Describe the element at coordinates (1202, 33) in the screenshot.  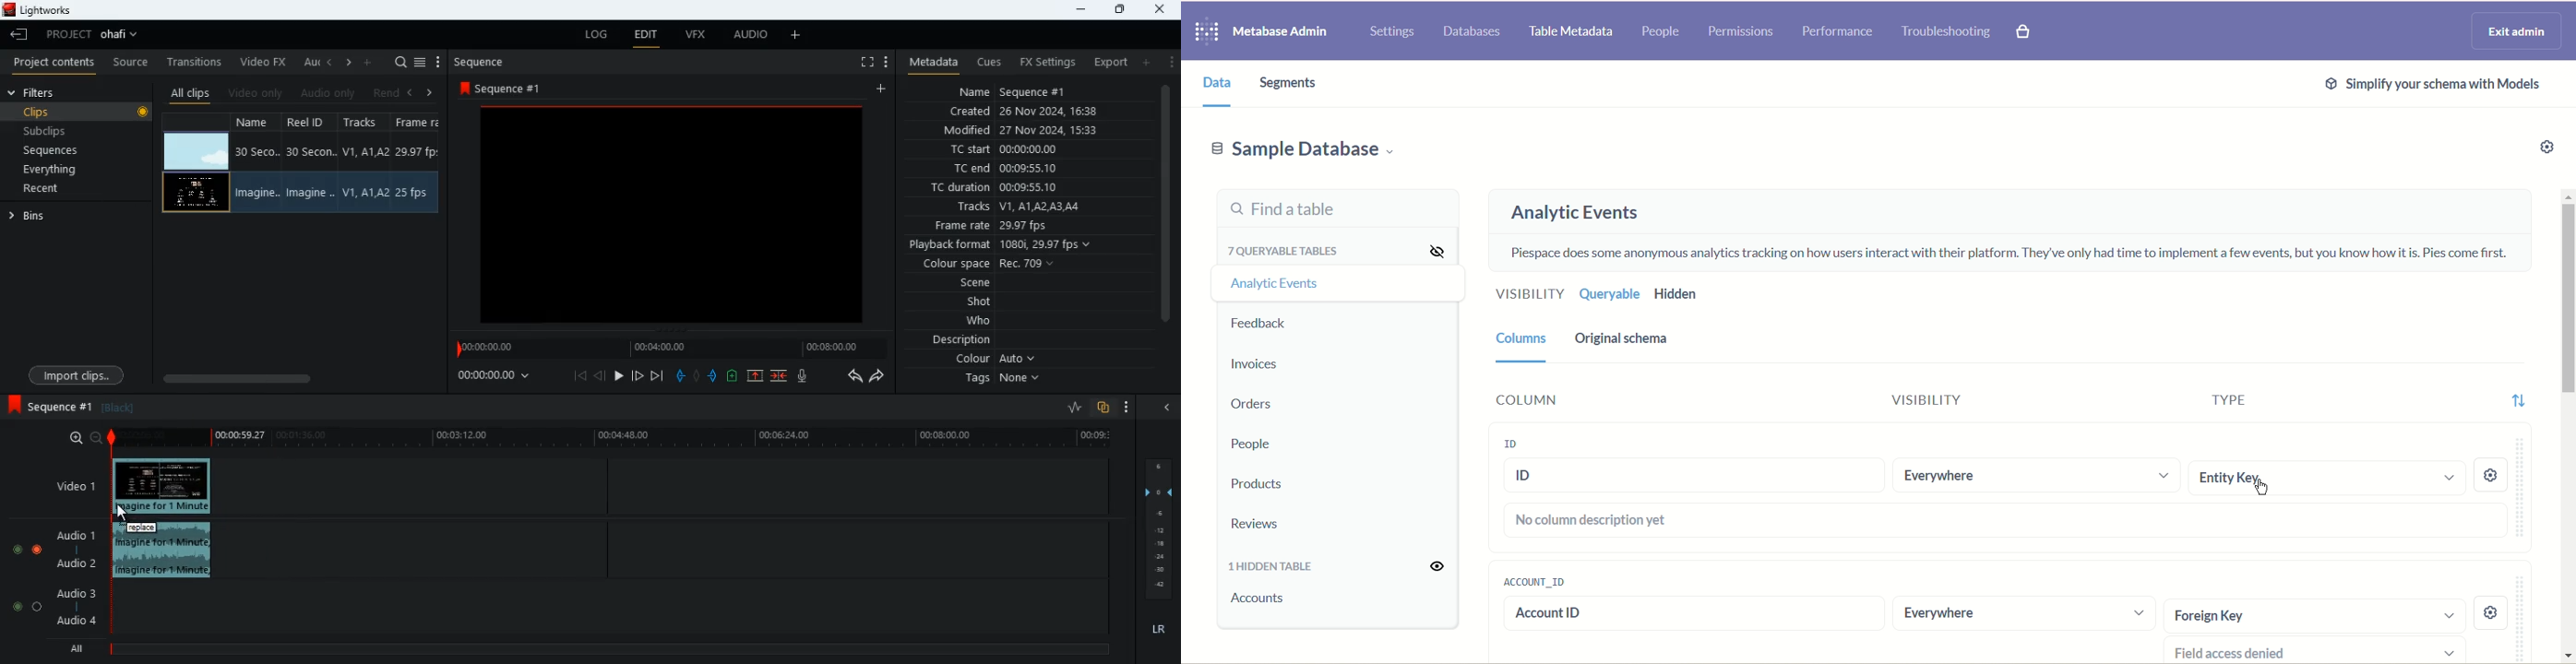
I see `logo` at that location.